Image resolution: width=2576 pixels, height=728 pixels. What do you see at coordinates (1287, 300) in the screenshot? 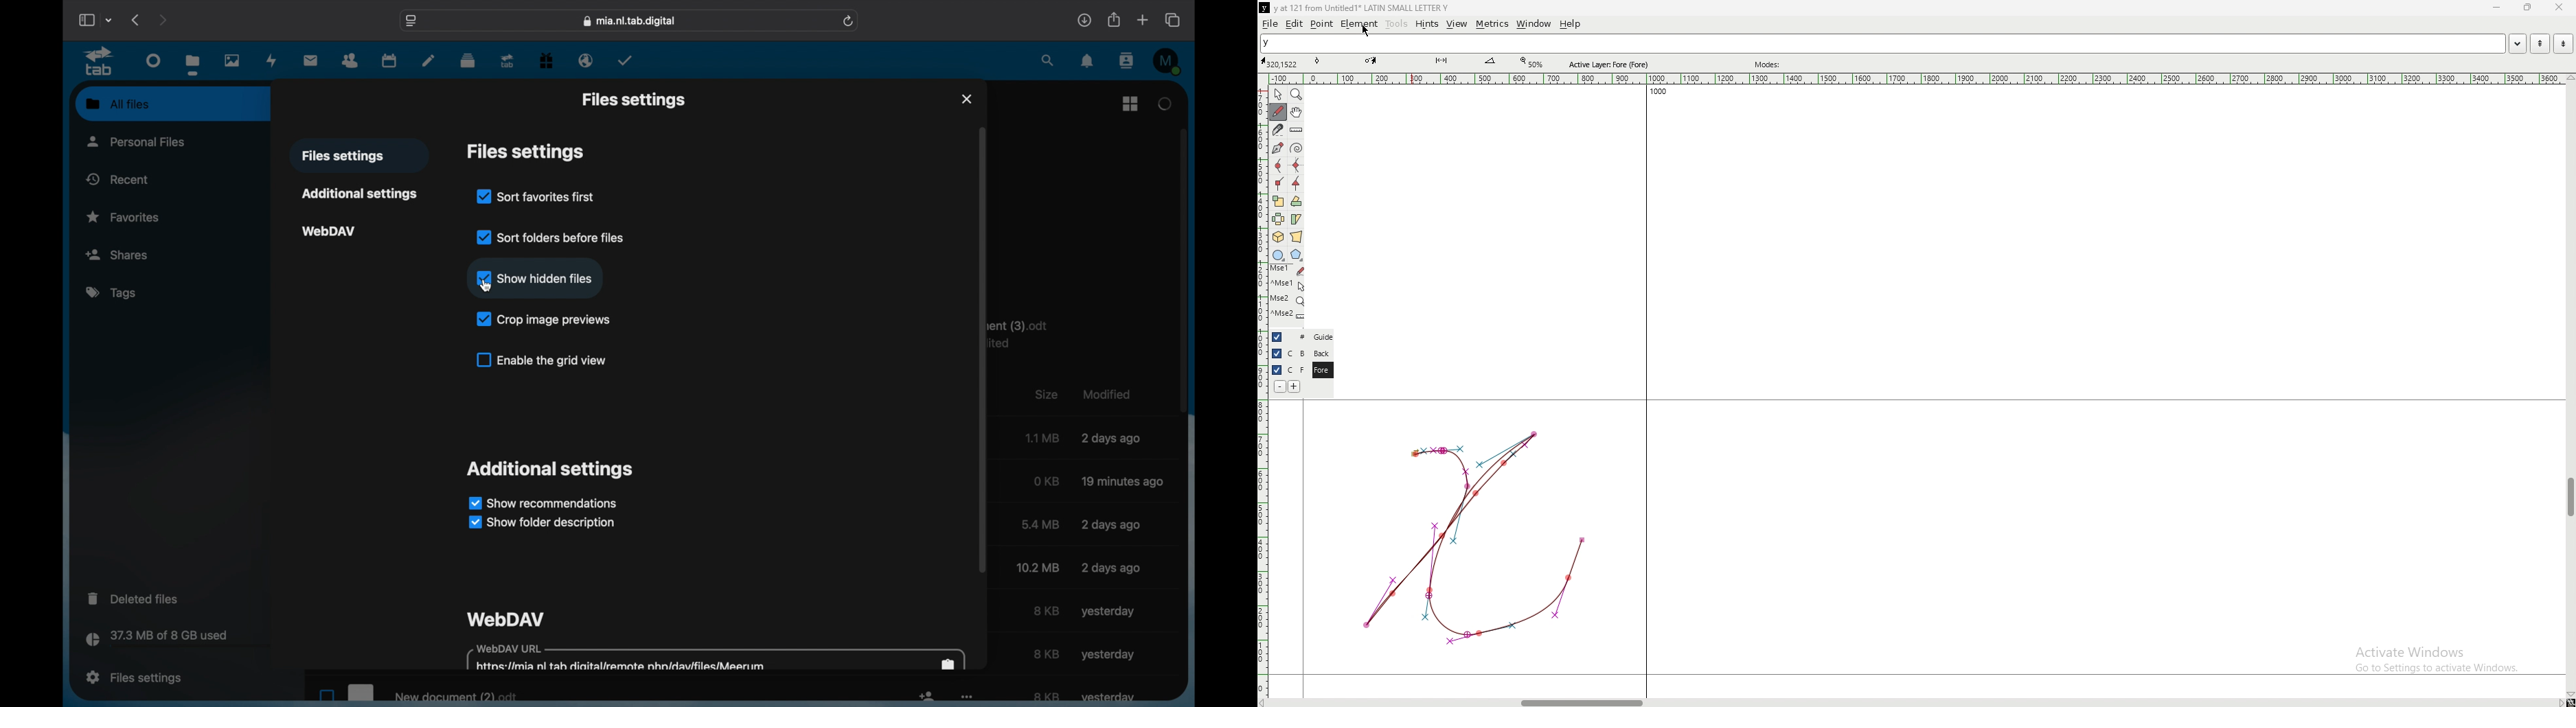
I see `mse 2` at bounding box center [1287, 300].